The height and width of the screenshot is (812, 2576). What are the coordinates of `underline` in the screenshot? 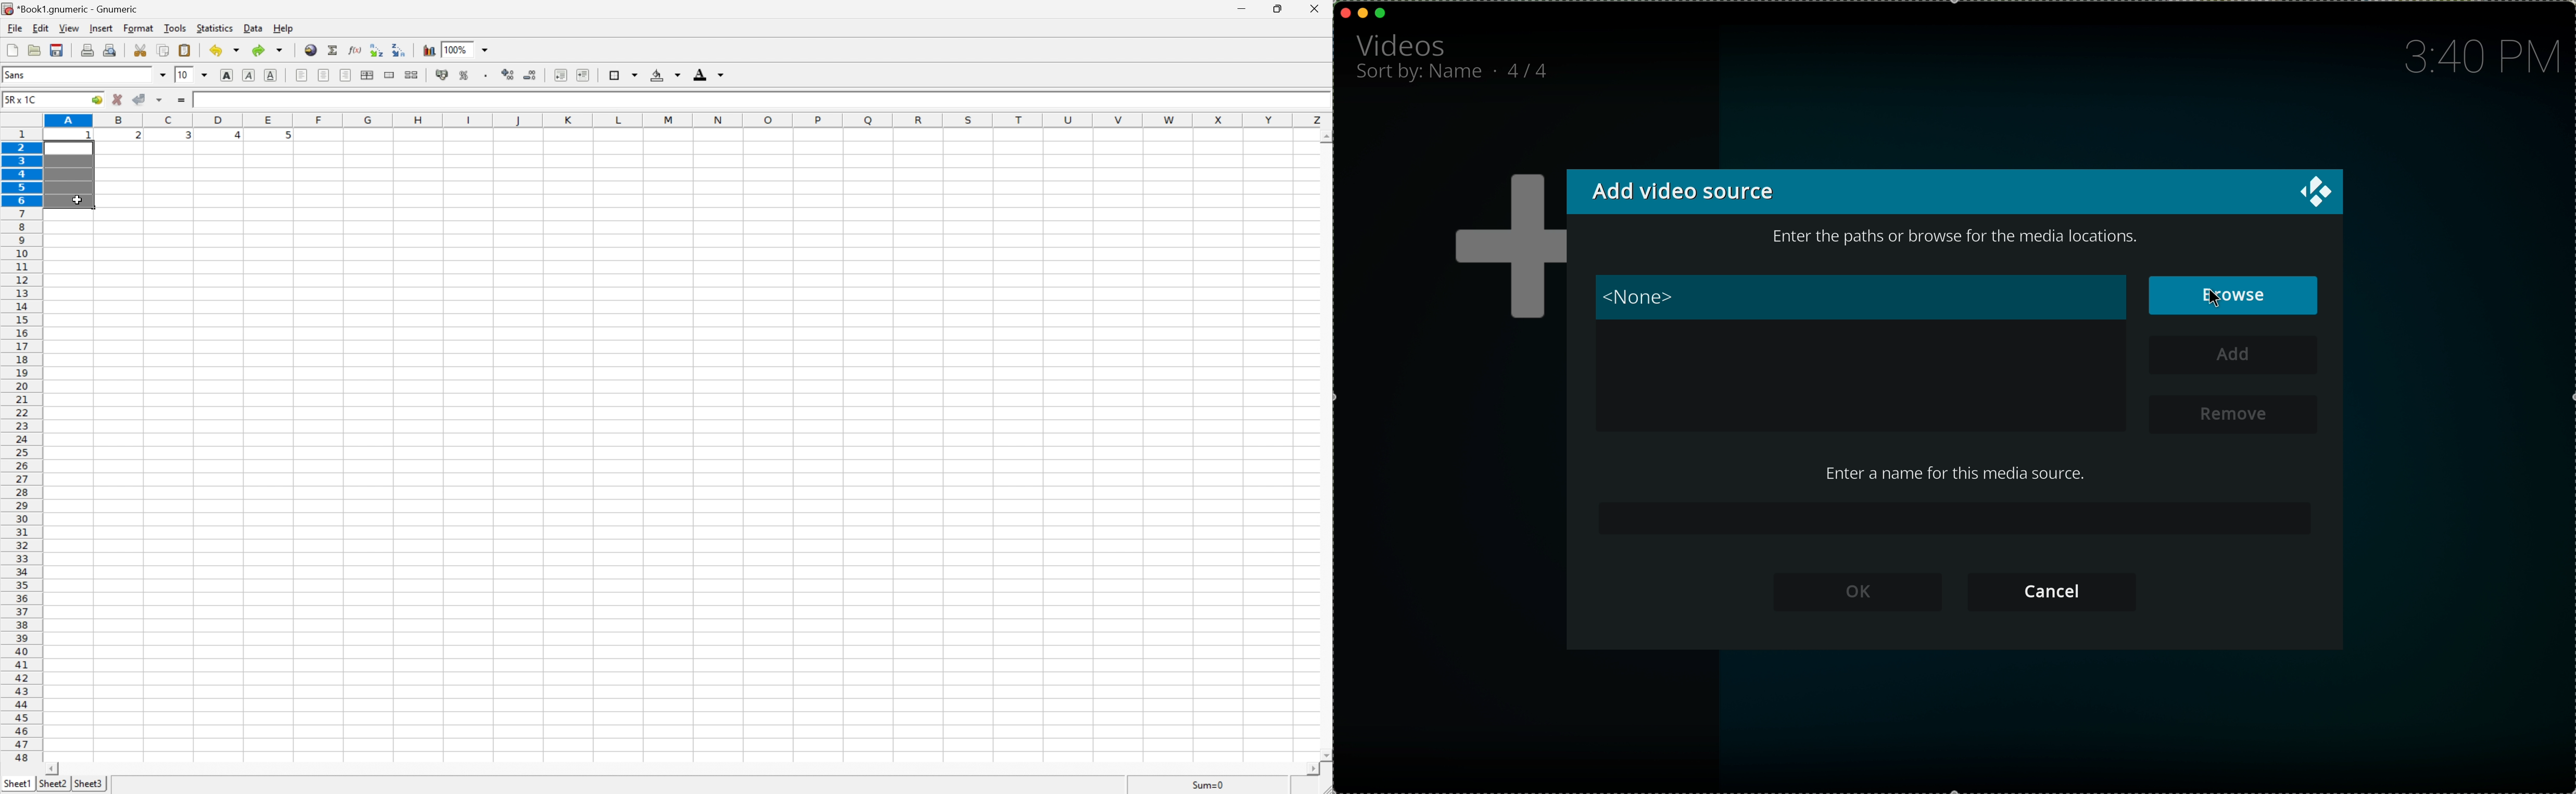 It's located at (272, 75).